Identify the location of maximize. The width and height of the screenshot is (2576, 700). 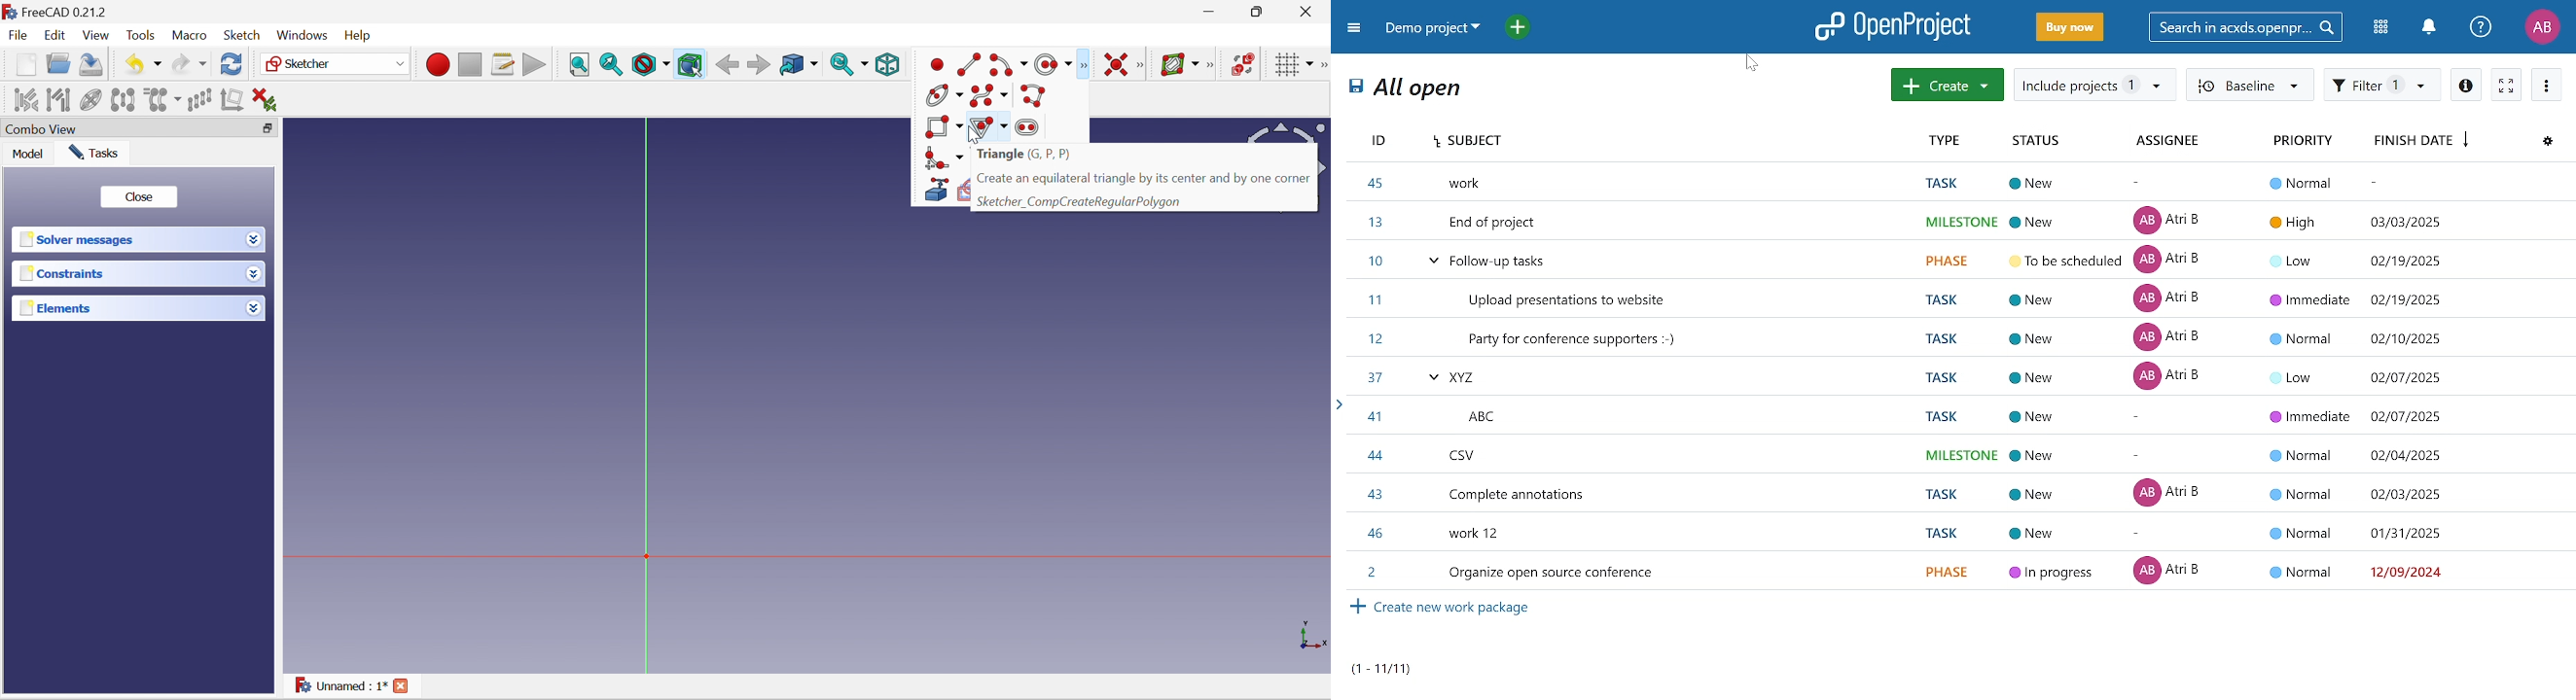
(1259, 11).